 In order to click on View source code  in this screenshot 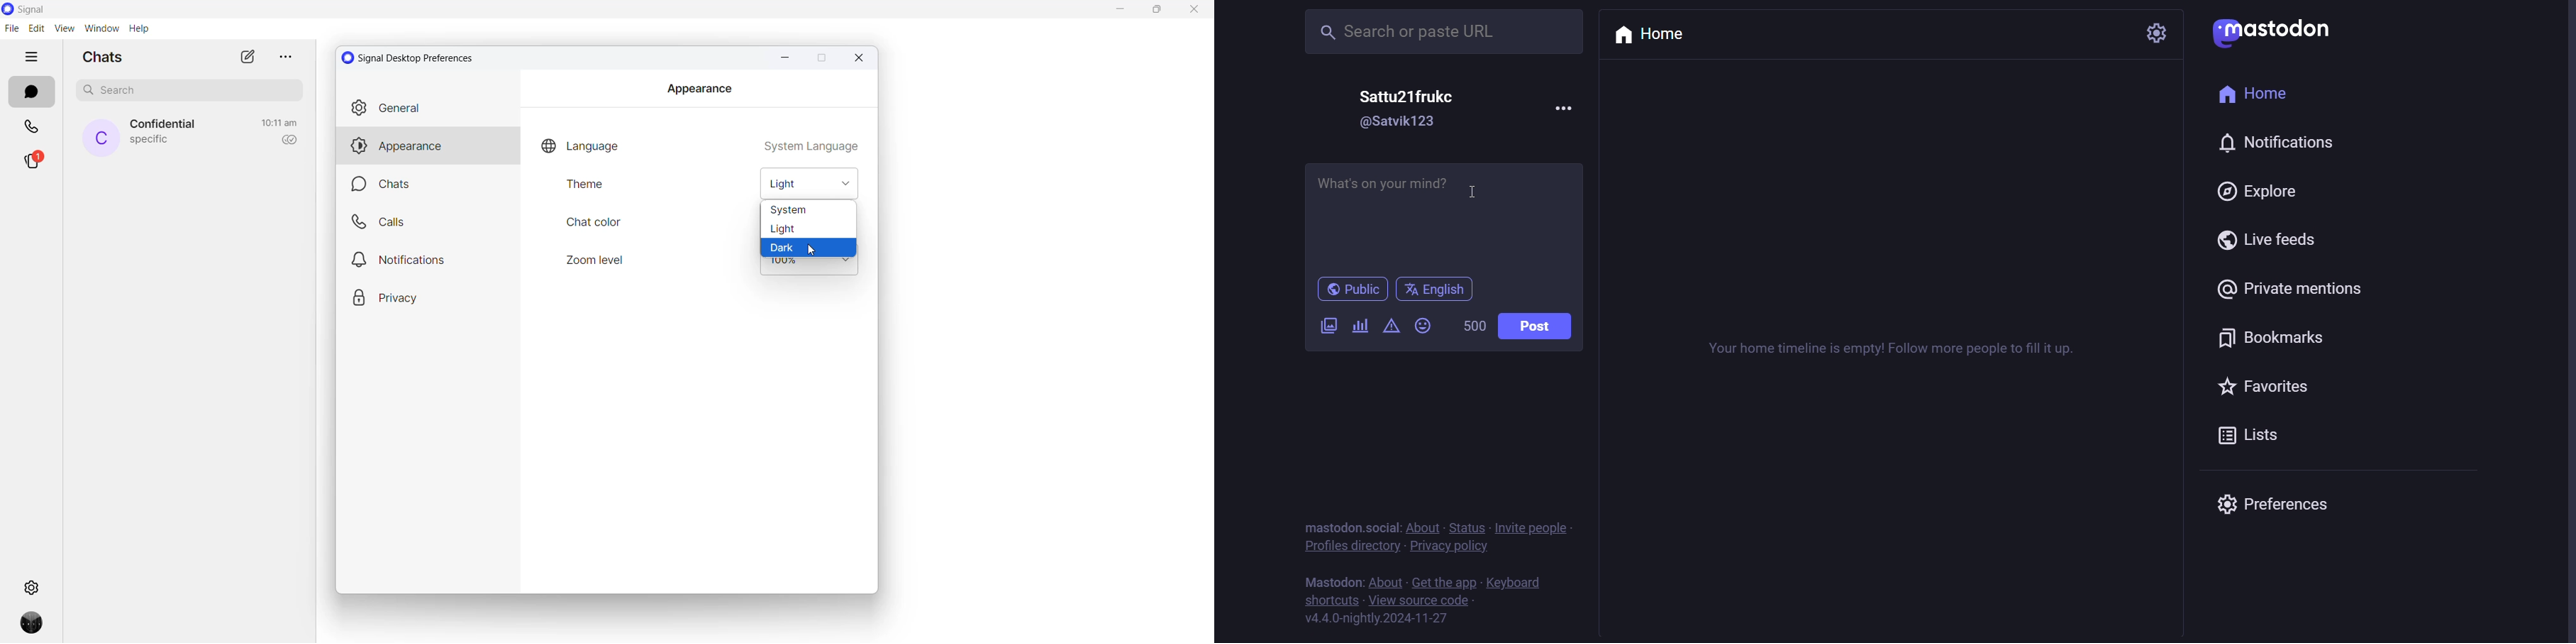, I will do `click(1424, 600)`.